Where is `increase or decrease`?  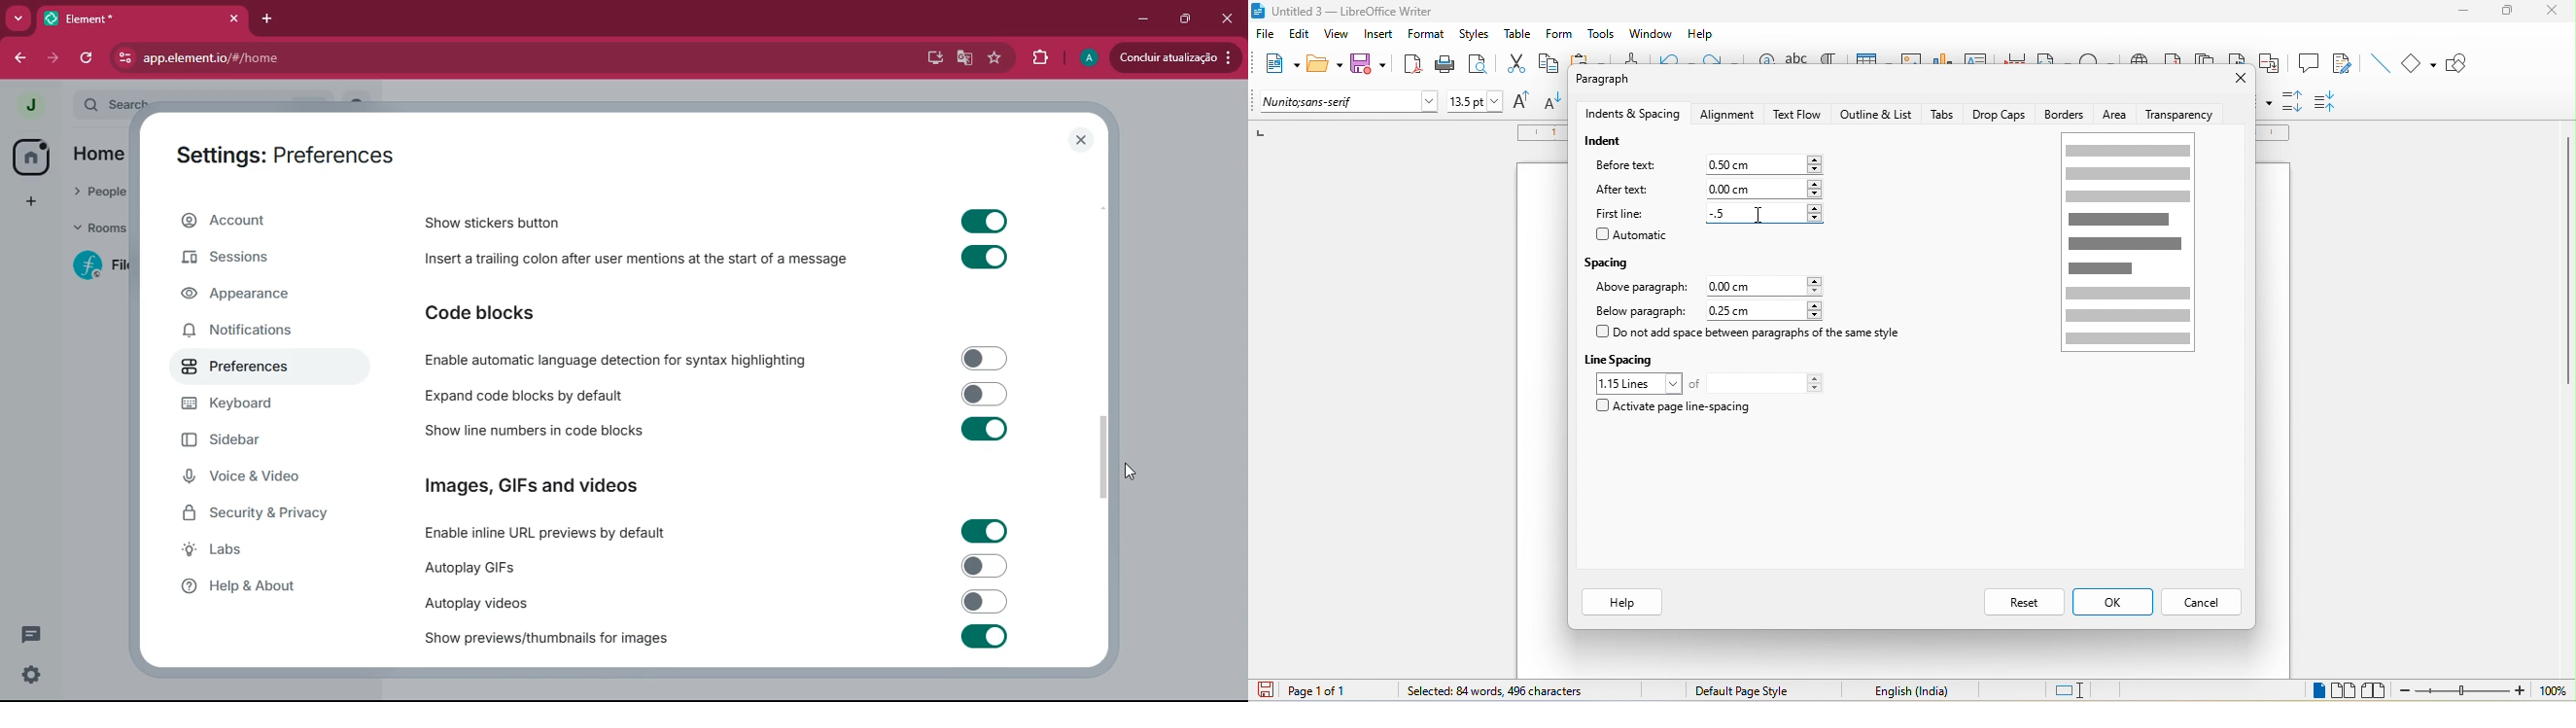 increase or decrease is located at coordinates (1813, 287).